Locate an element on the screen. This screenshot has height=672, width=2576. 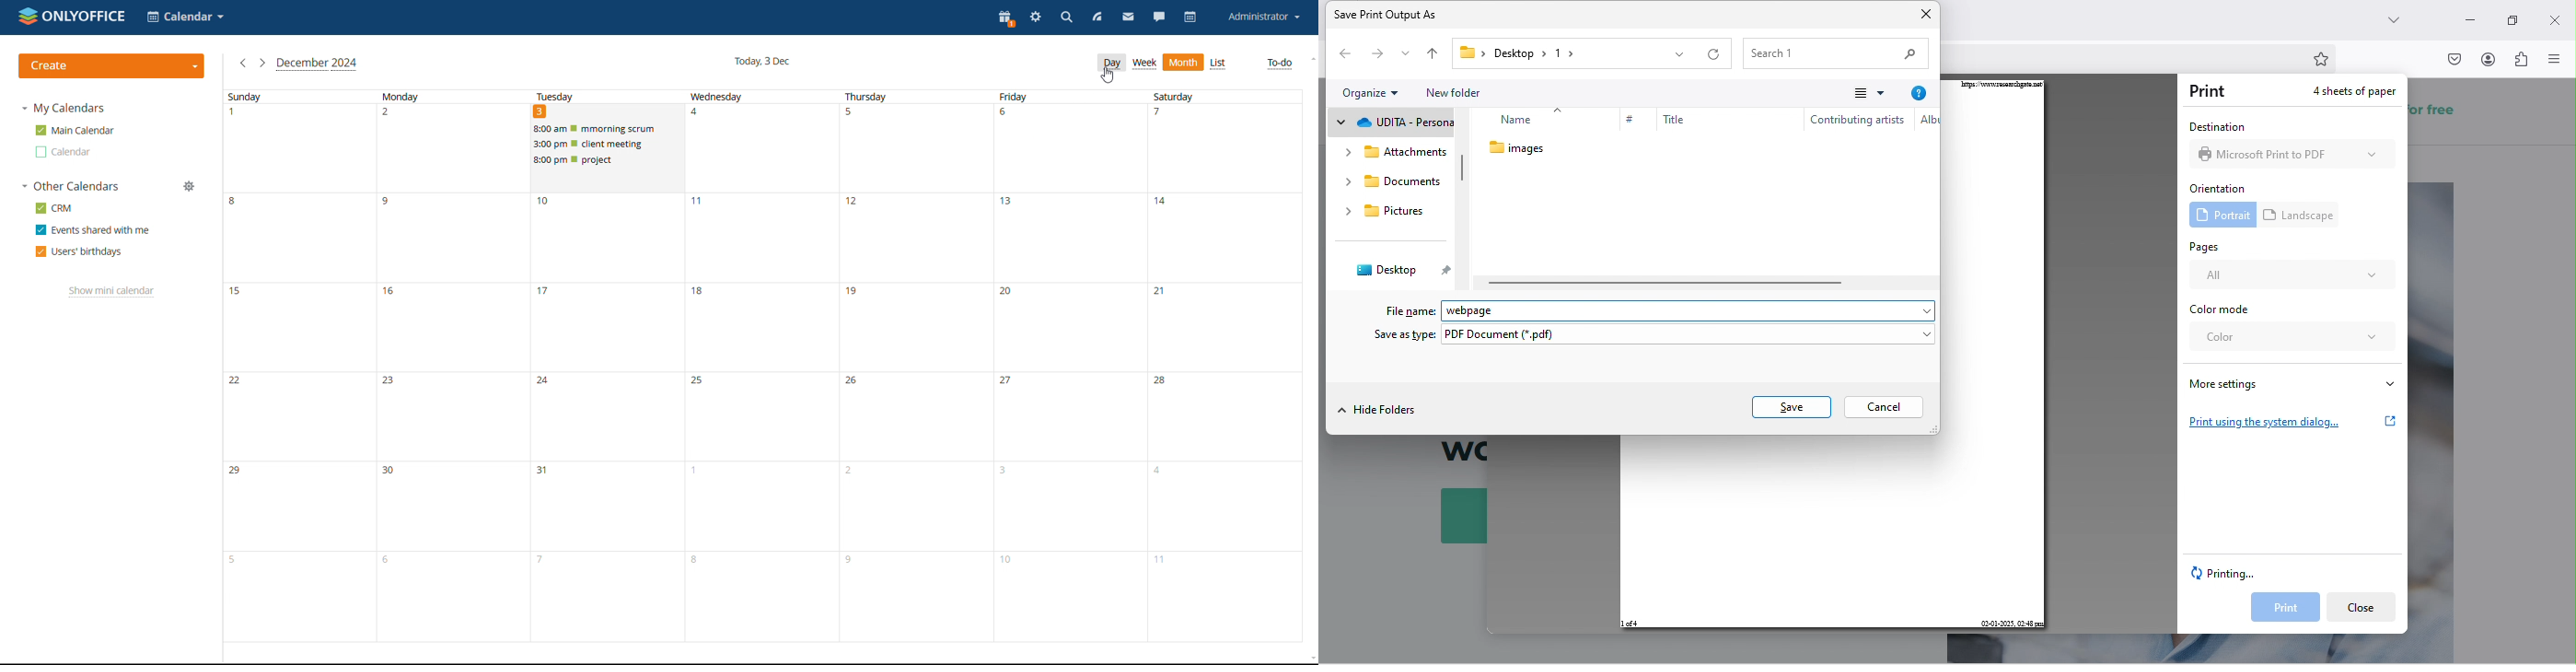
desktop is located at coordinates (1403, 267).